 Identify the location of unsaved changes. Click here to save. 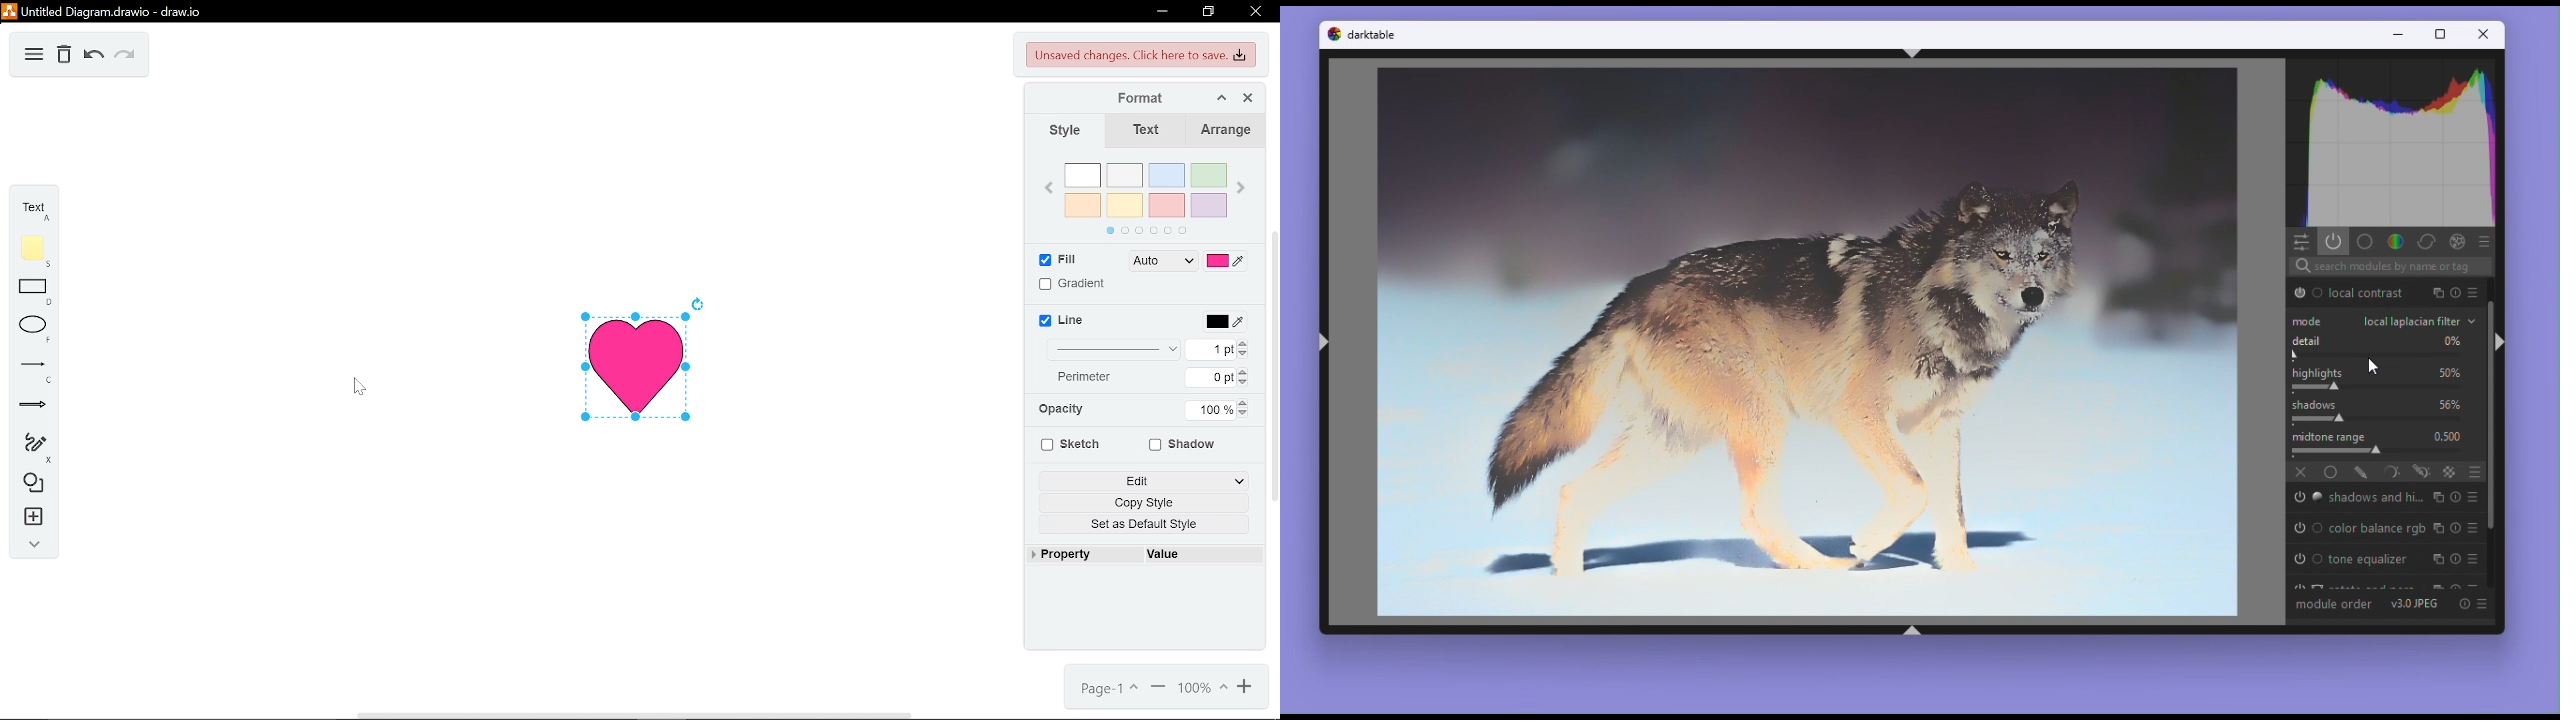
(1142, 56).